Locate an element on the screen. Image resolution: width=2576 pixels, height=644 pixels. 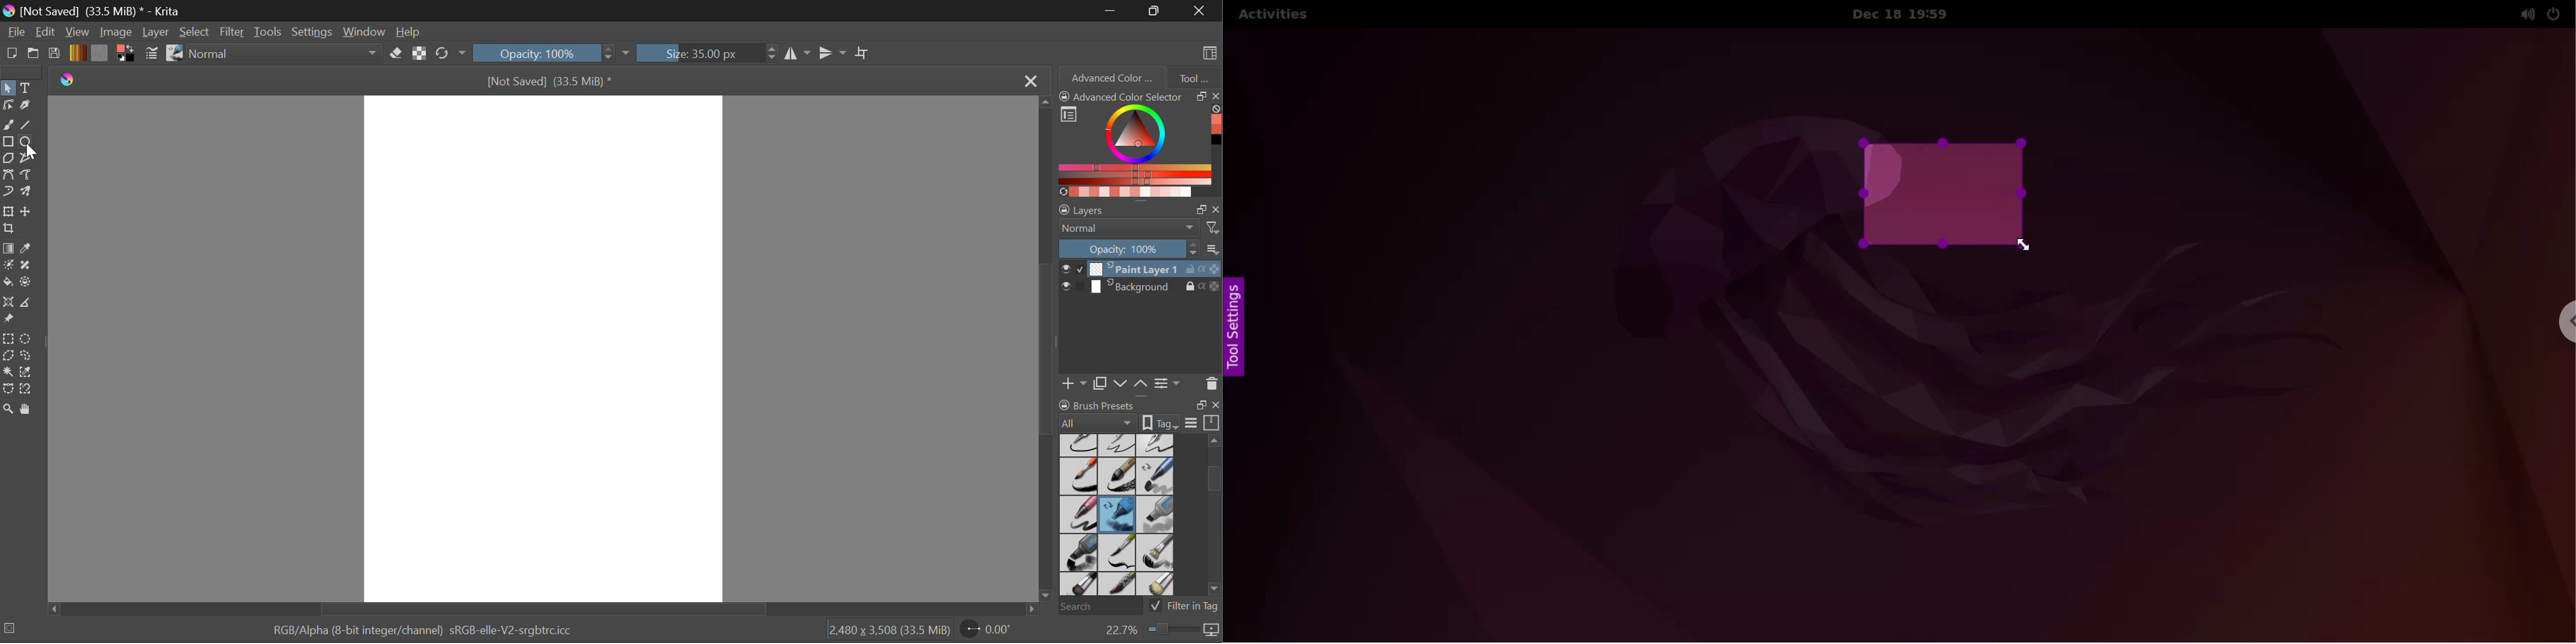
Copy is located at coordinates (1103, 381).